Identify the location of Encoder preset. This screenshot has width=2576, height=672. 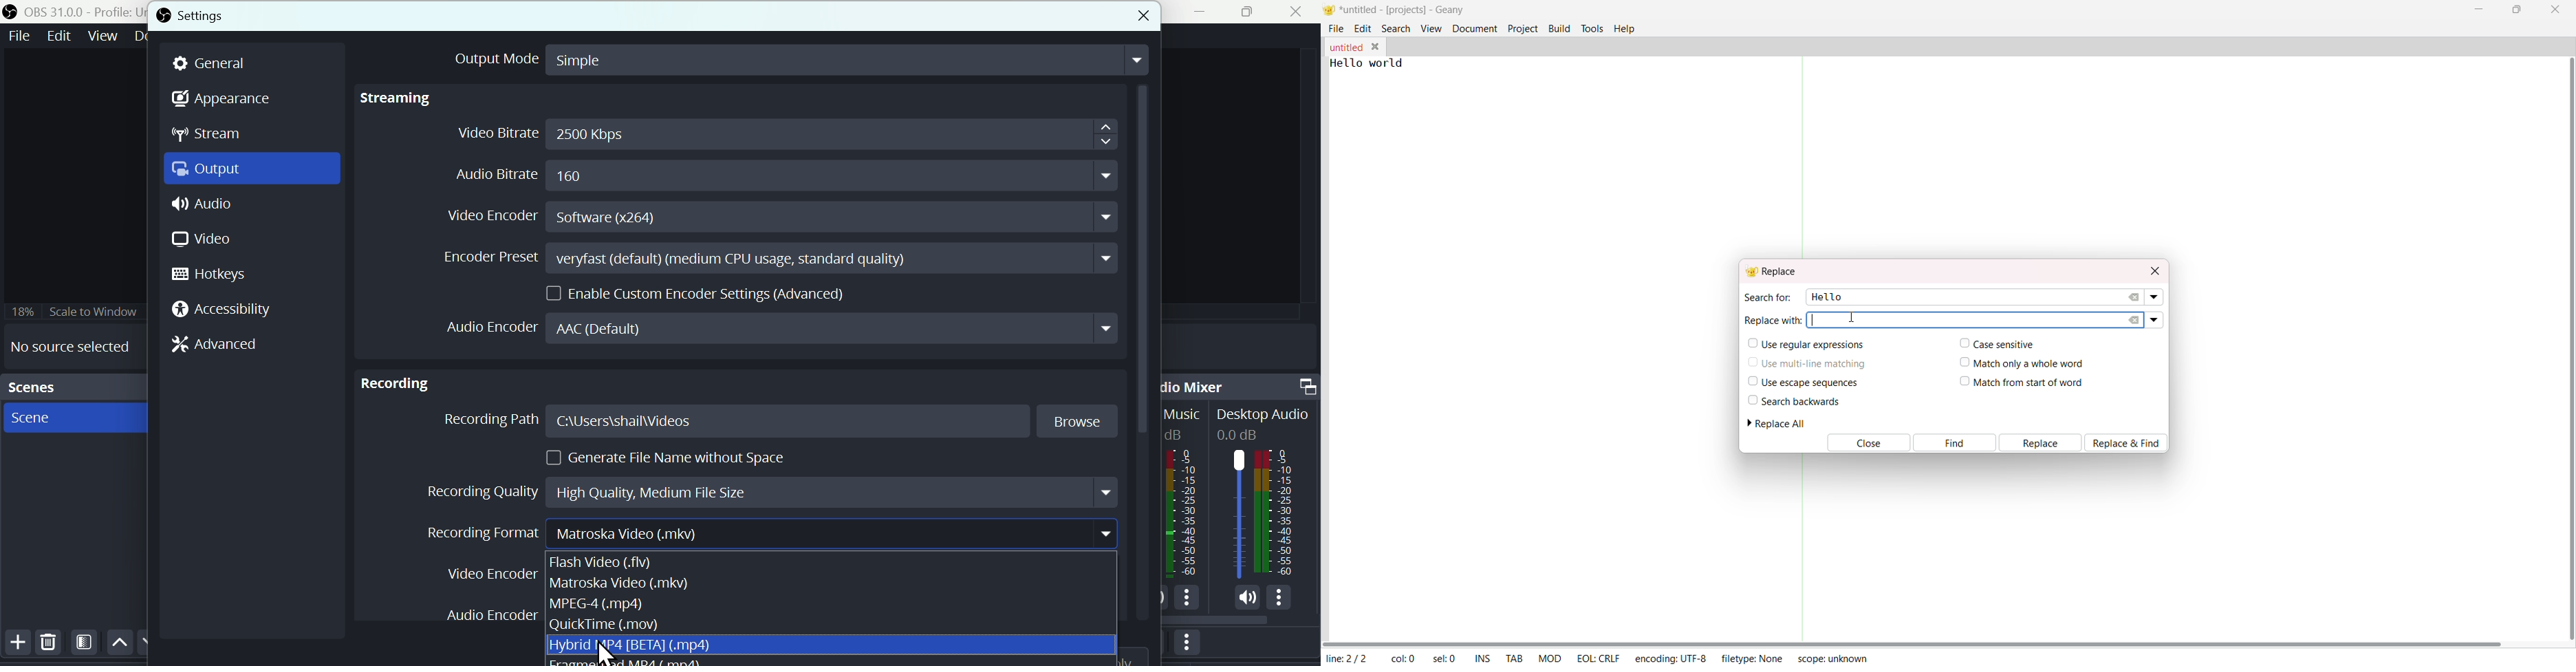
(780, 259).